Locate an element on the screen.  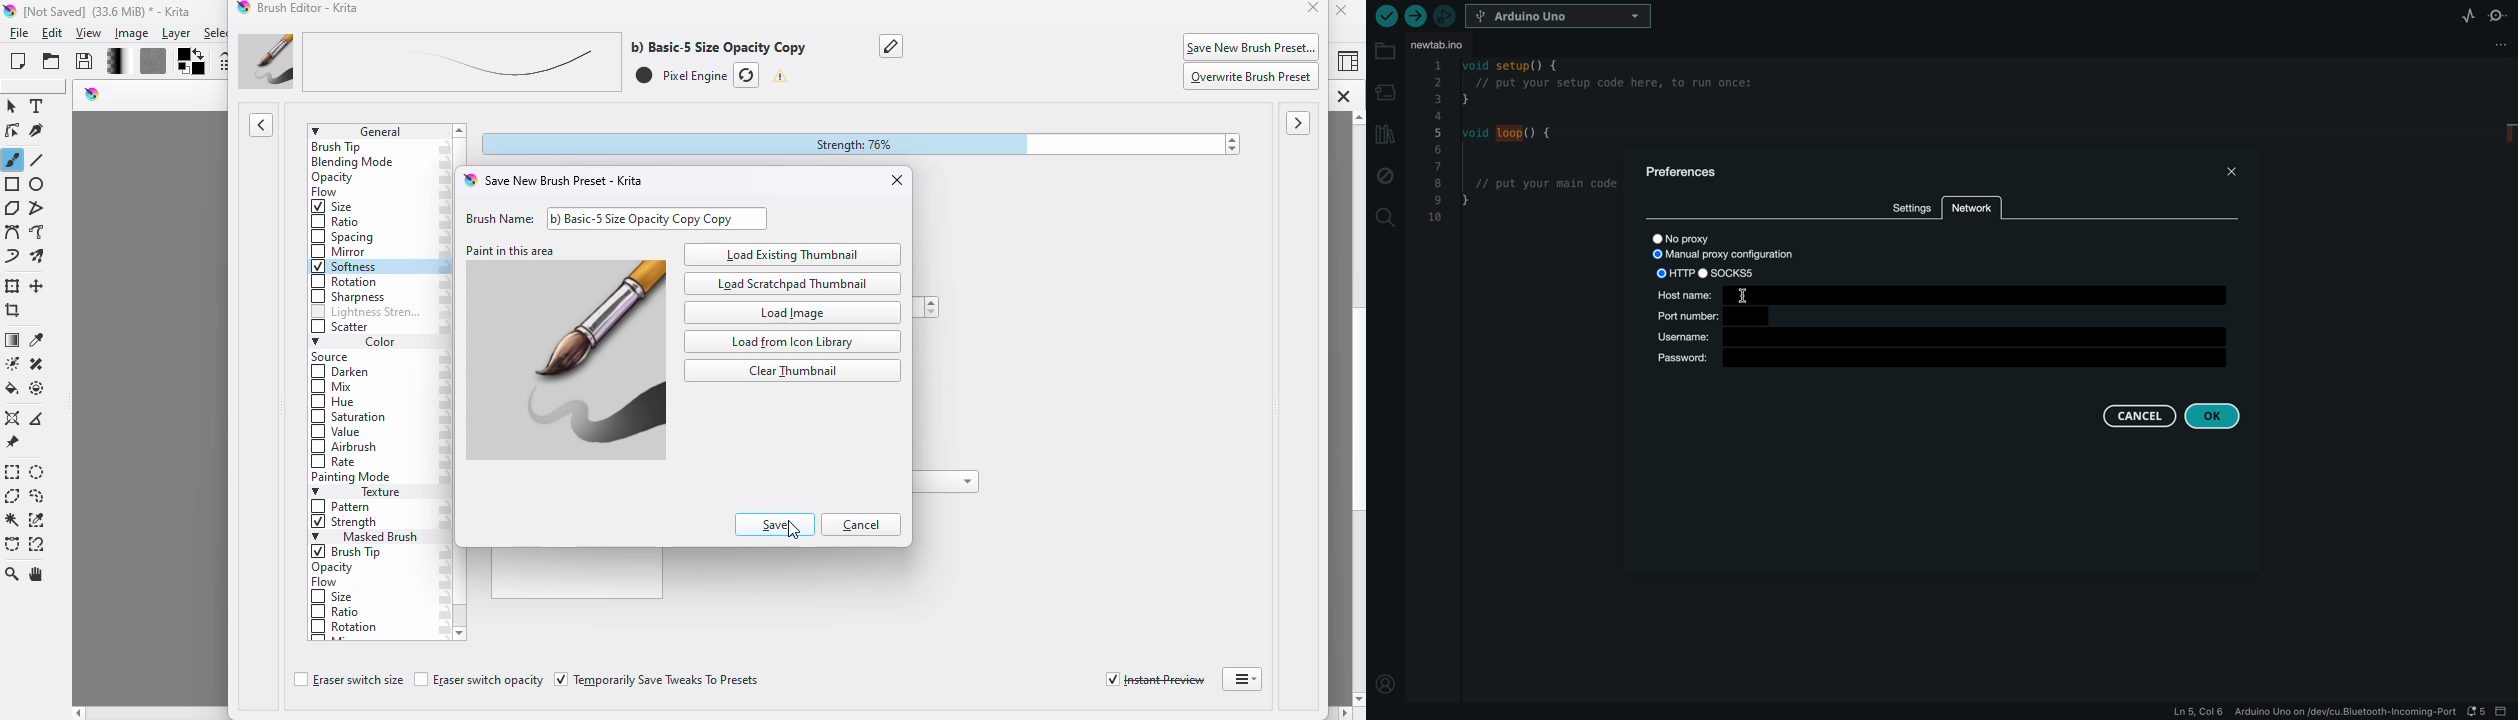
open an existing document is located at coordinates (52, 61).